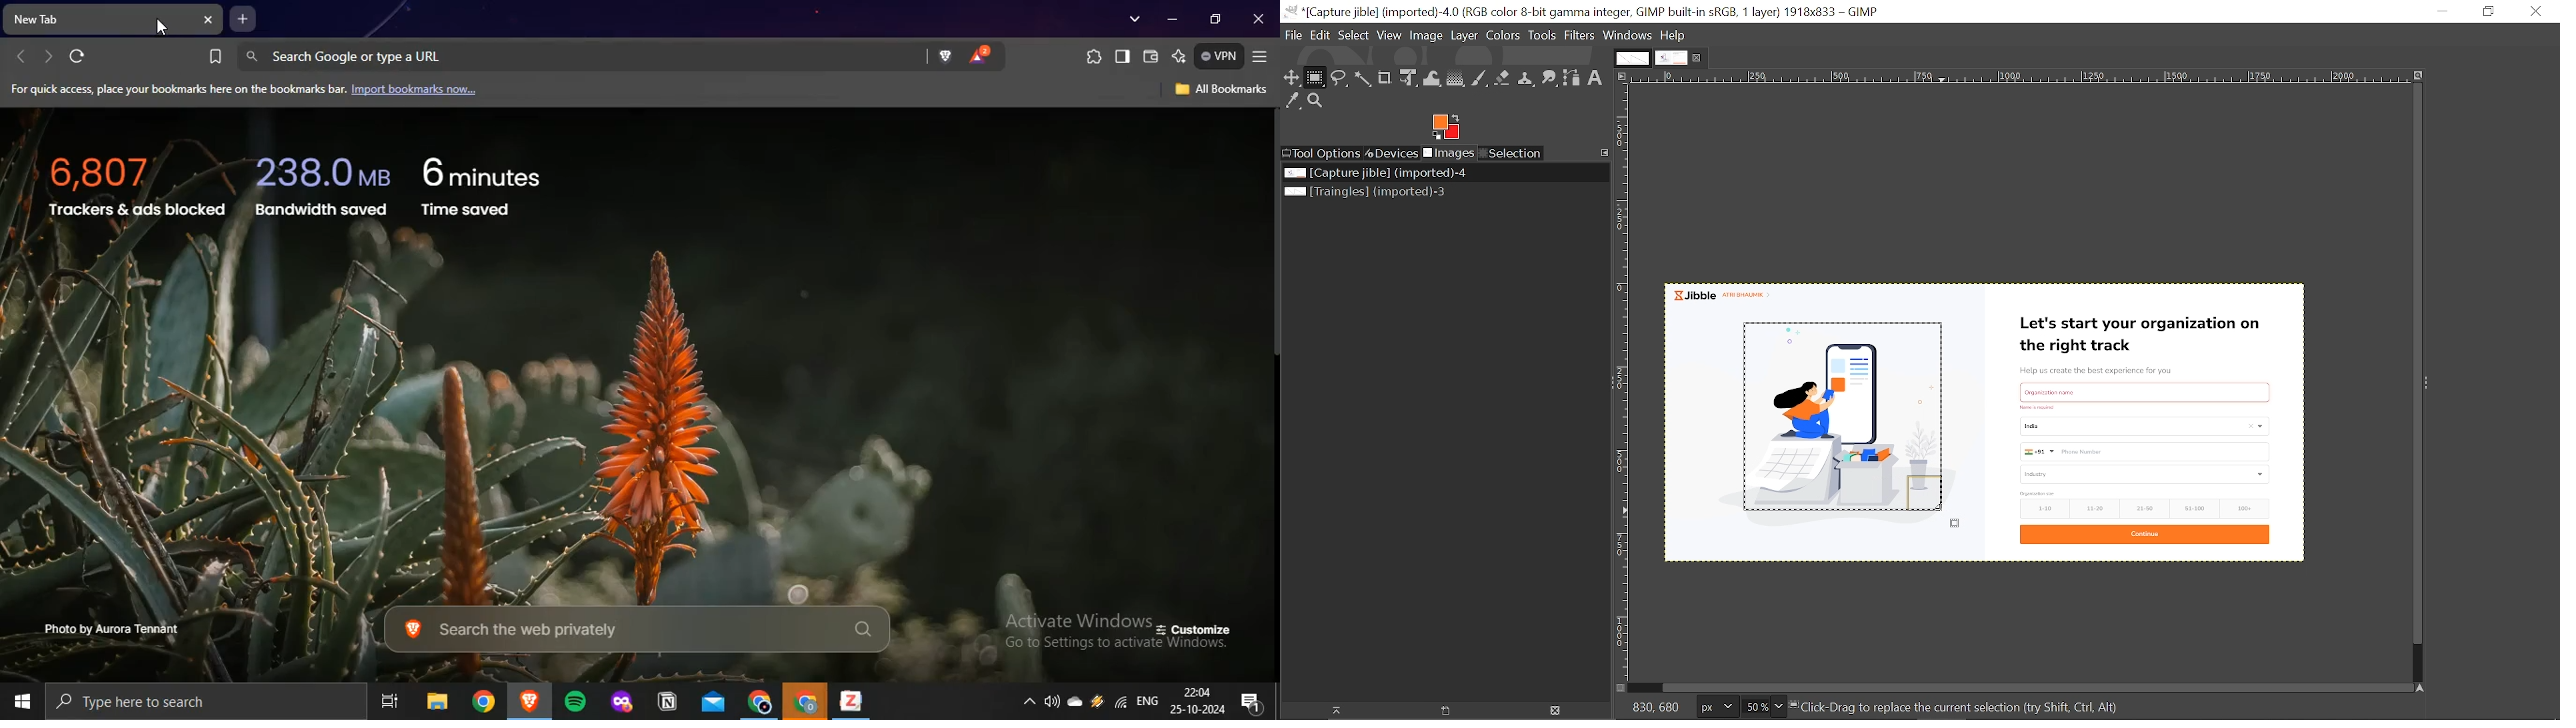 This screenshot has width=2576, height=728. What do you see at coordinates (1098, 699) in the screenshot?
I see `winamp agent` at bounding box center [1098, 699].